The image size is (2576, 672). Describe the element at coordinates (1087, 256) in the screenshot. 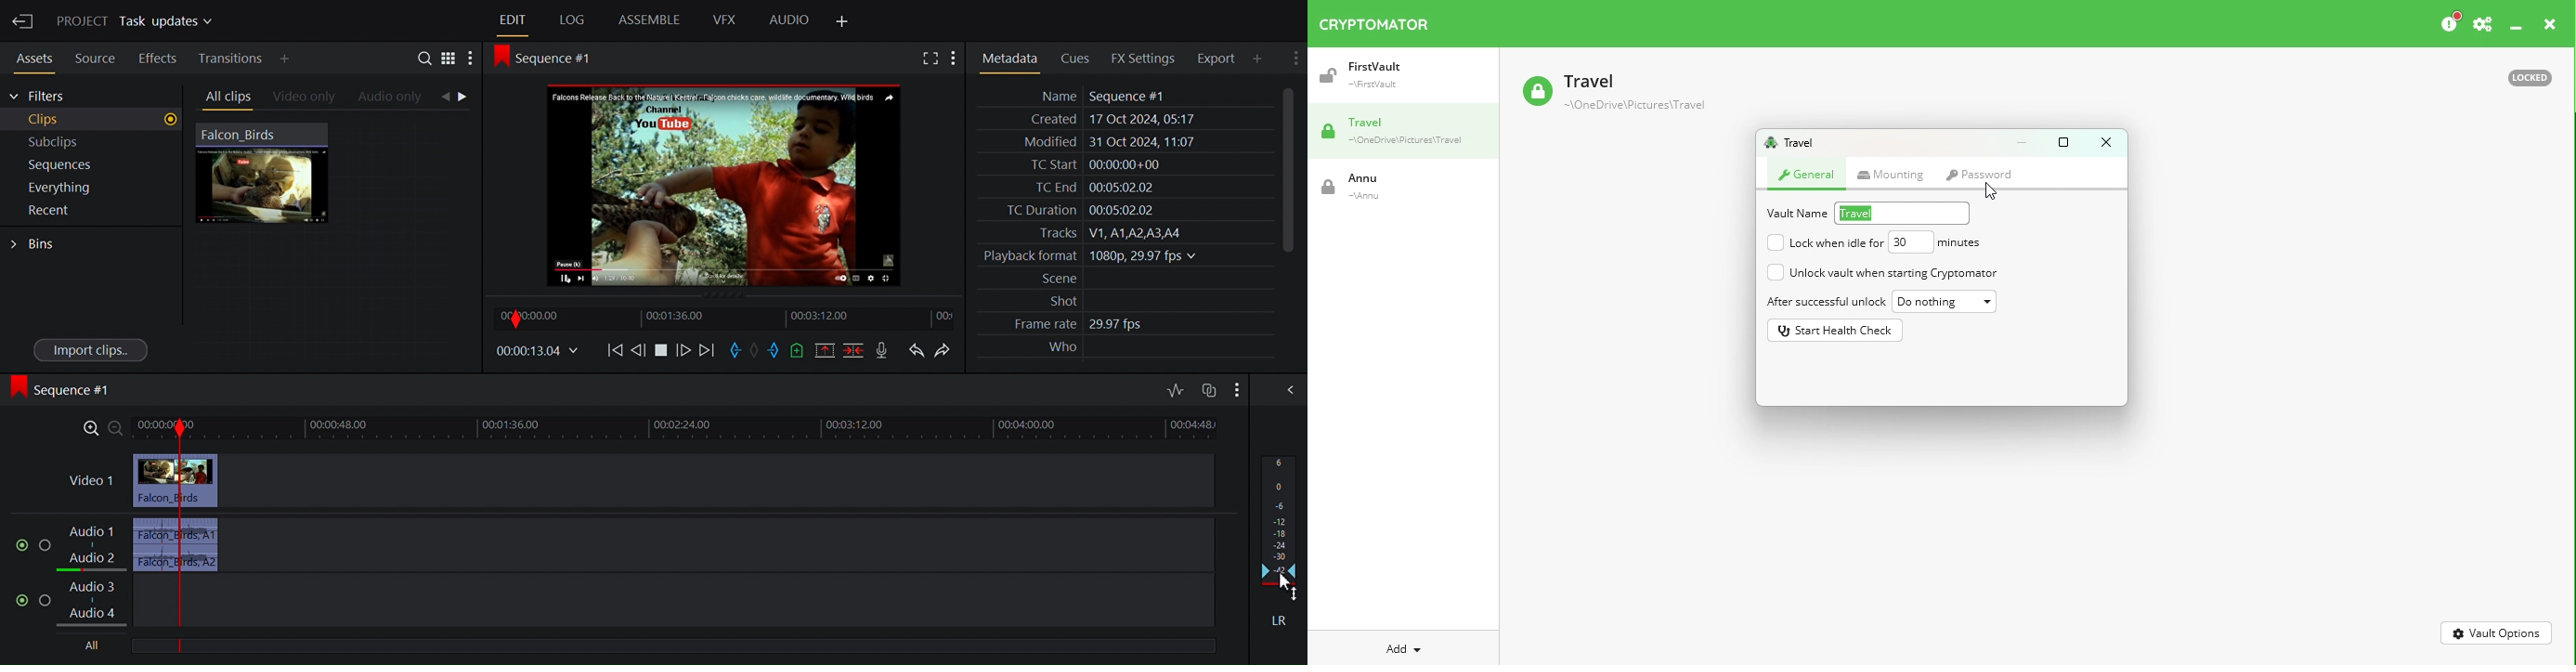

I see `Playback format 1080p, 29.97 fps ` at that location.